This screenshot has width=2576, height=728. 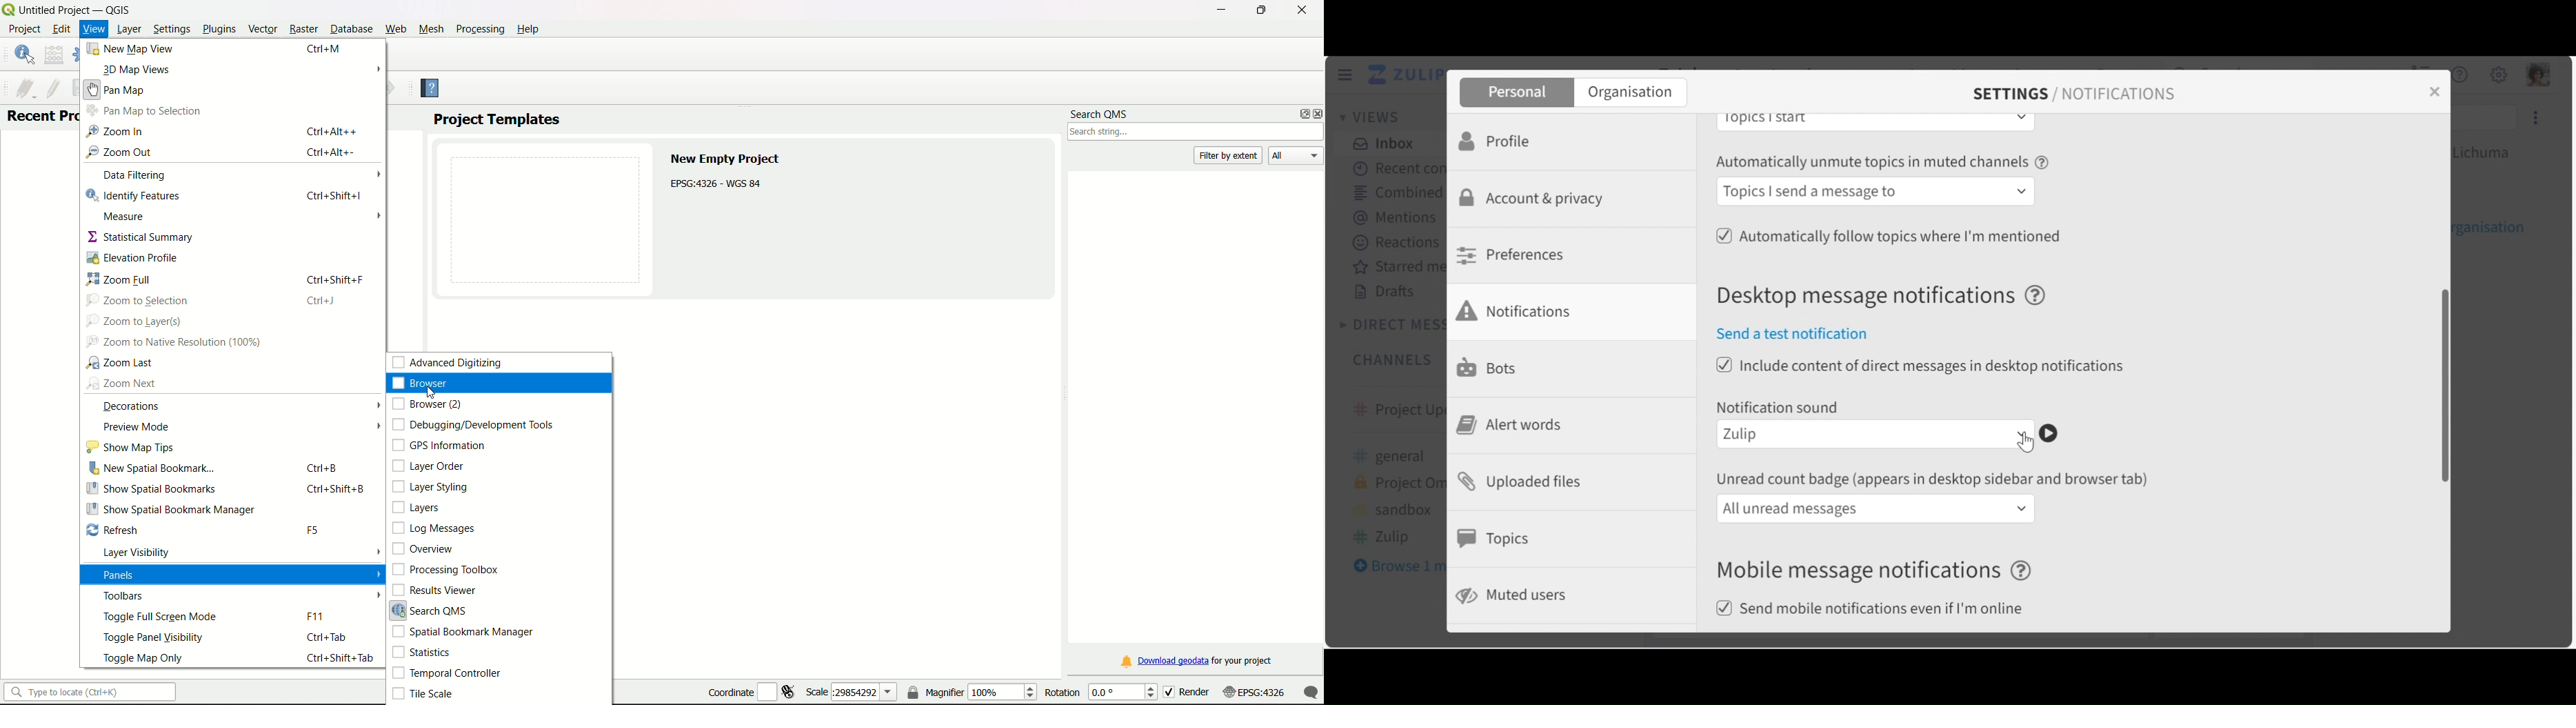 I want to click on Preferences, so click(x=1514, y=255).